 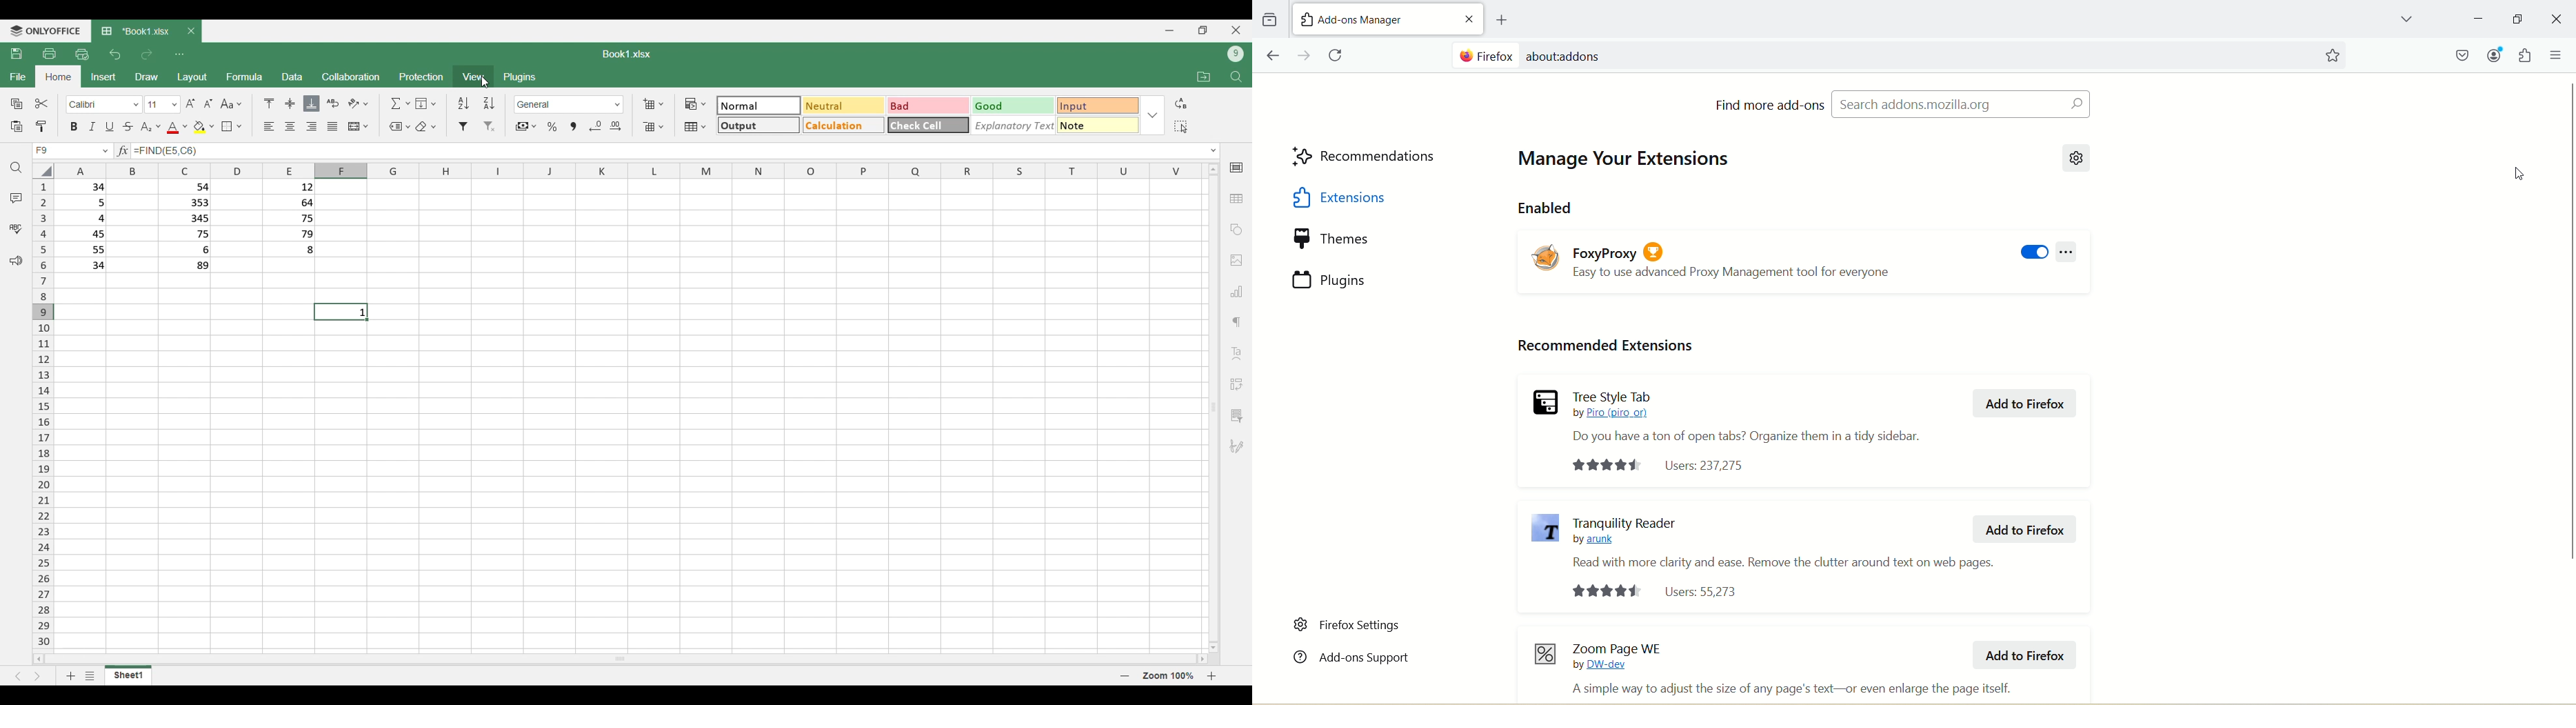 I want to click on Collaboration menu, so click(x=350, y=77).